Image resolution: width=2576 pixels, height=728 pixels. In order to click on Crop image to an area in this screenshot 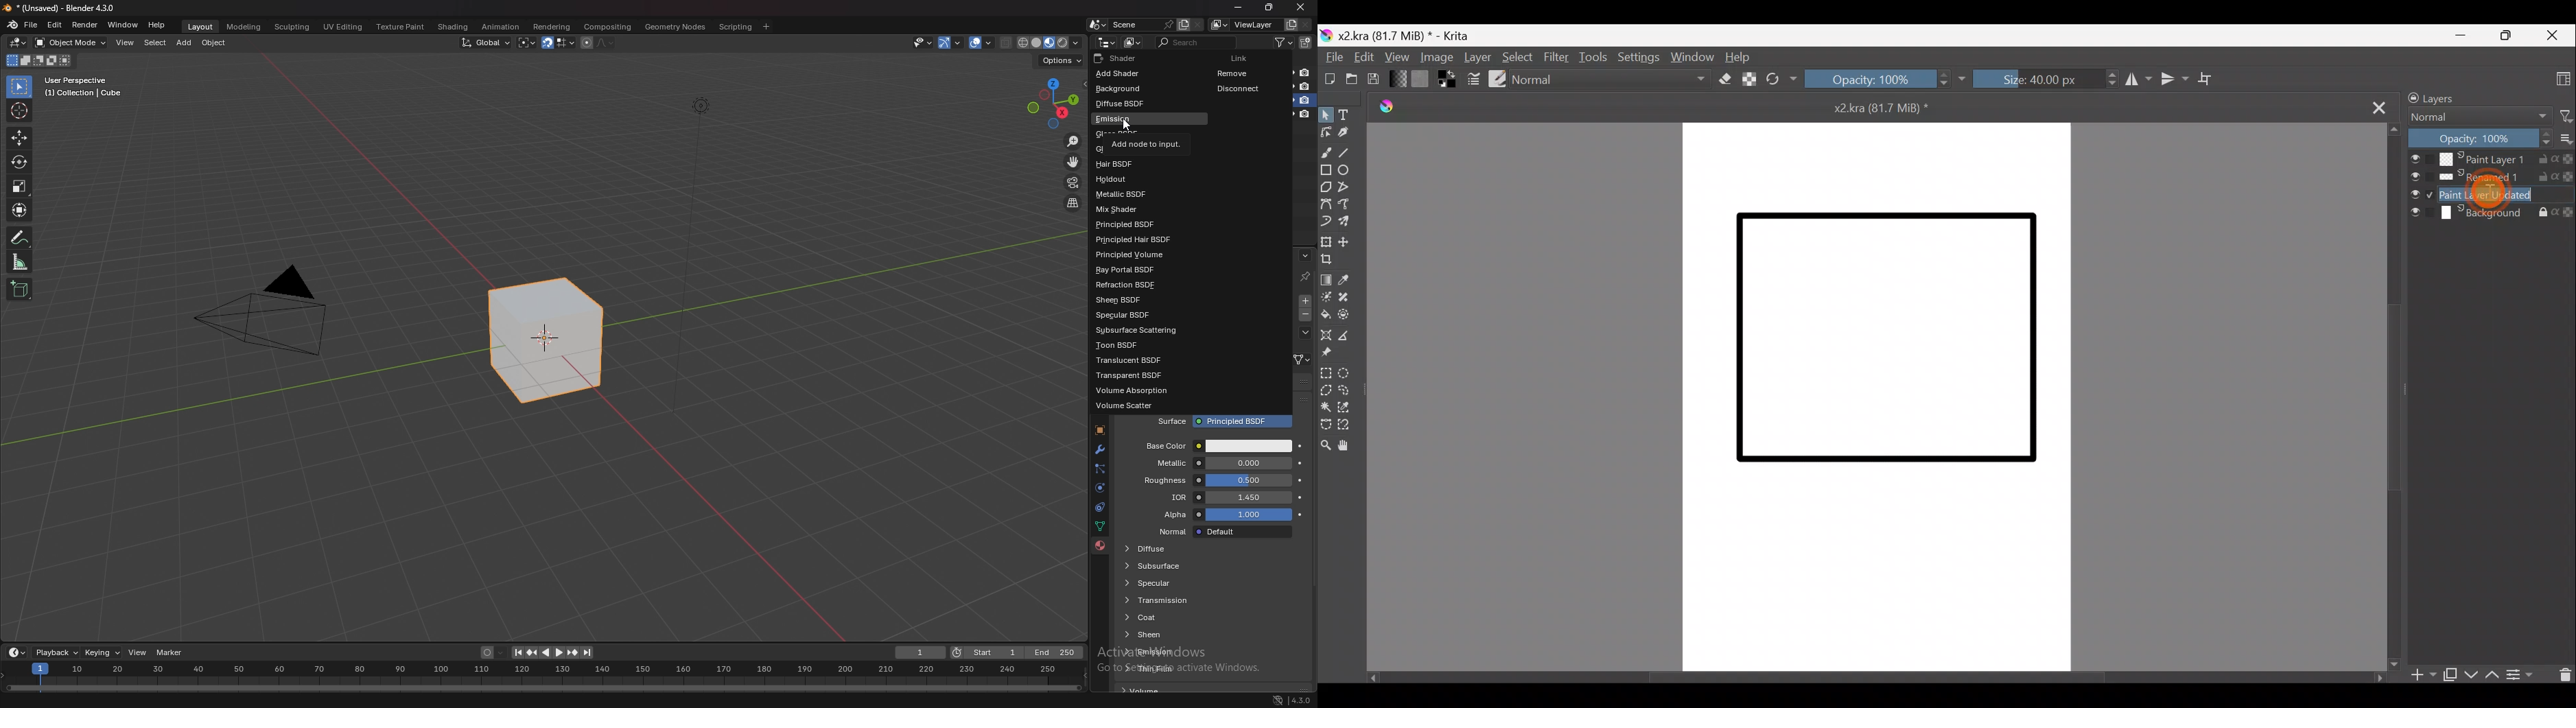, I will do `click(1329, 260)`.